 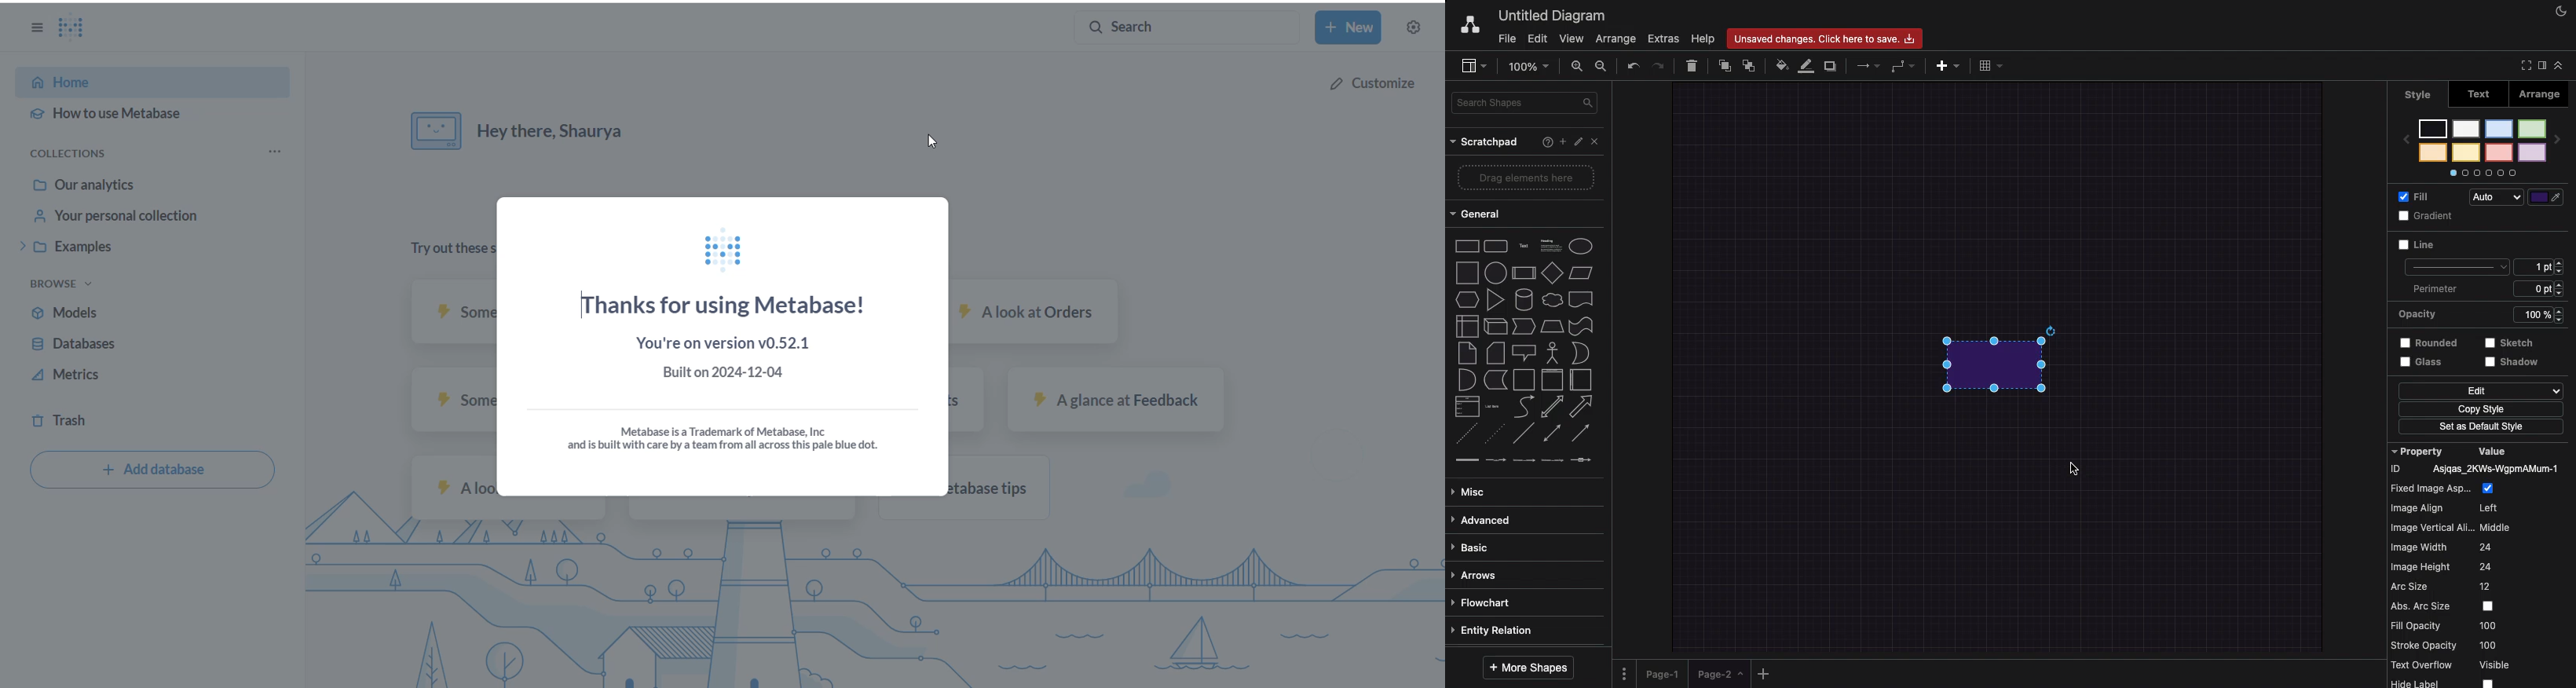 I want to click on process, so click(x=1523, y=273).